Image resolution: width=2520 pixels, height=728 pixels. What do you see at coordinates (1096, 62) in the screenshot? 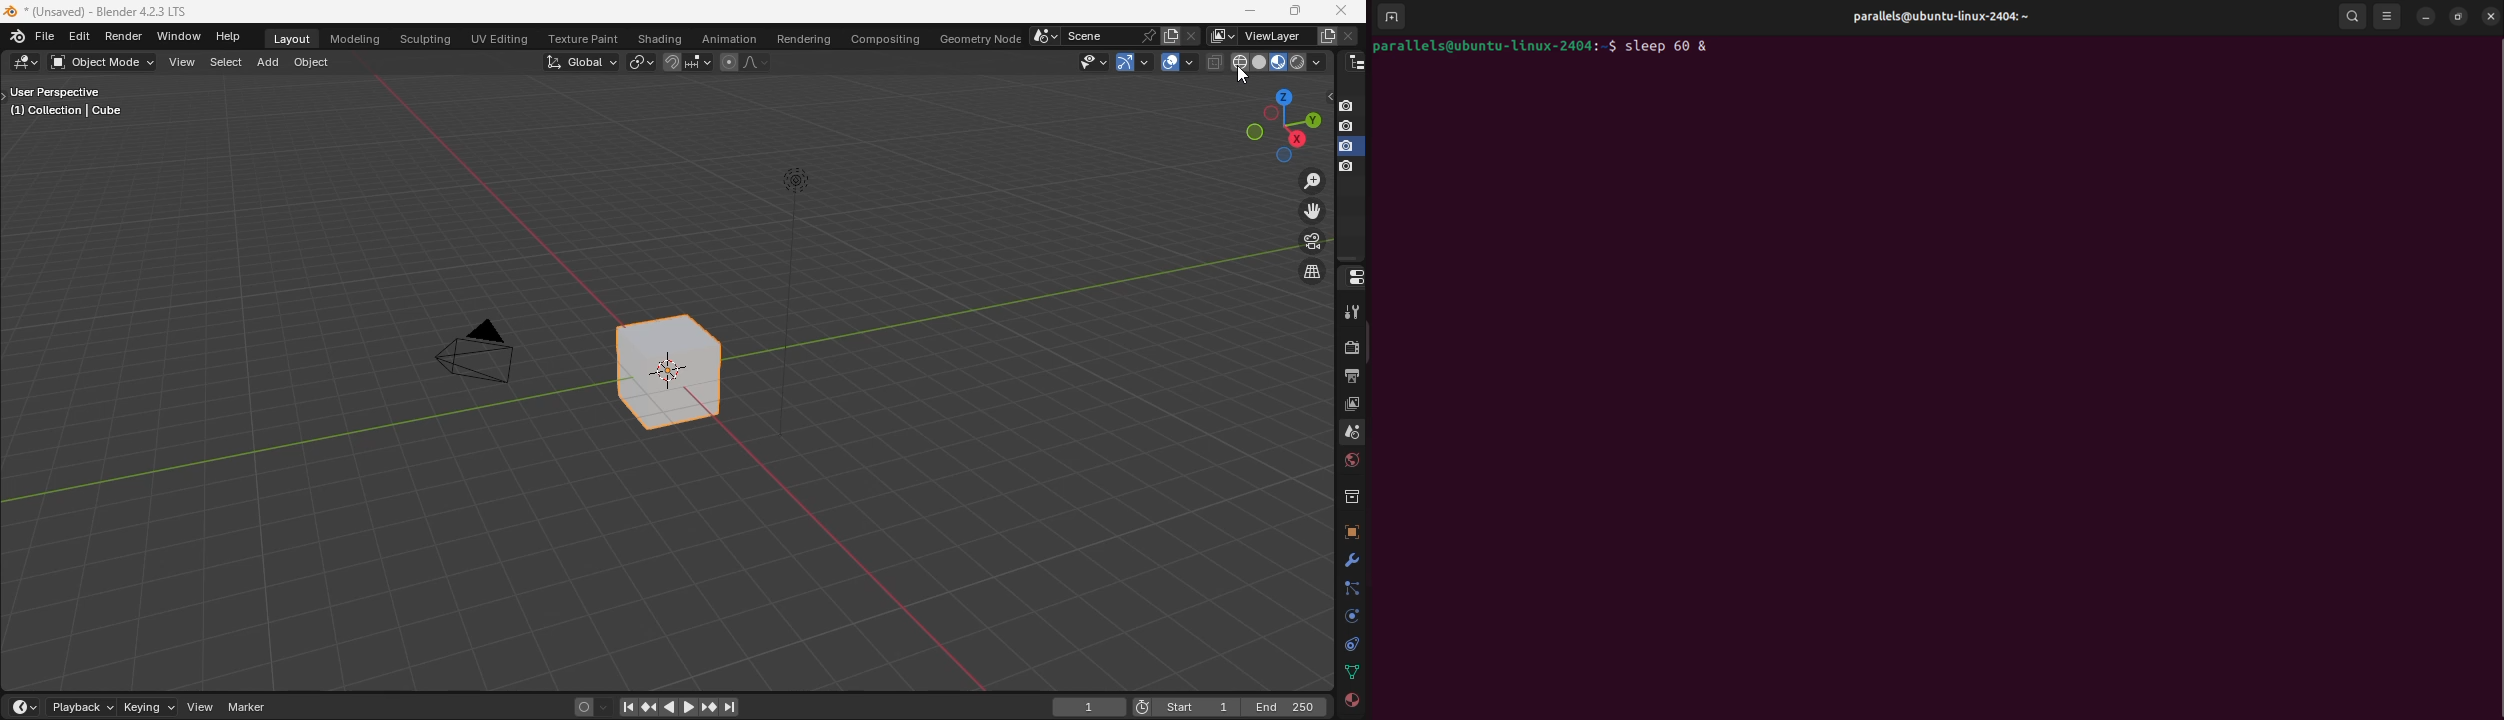
I see `select-ability & visibility` at bounding box center [1096, 62].